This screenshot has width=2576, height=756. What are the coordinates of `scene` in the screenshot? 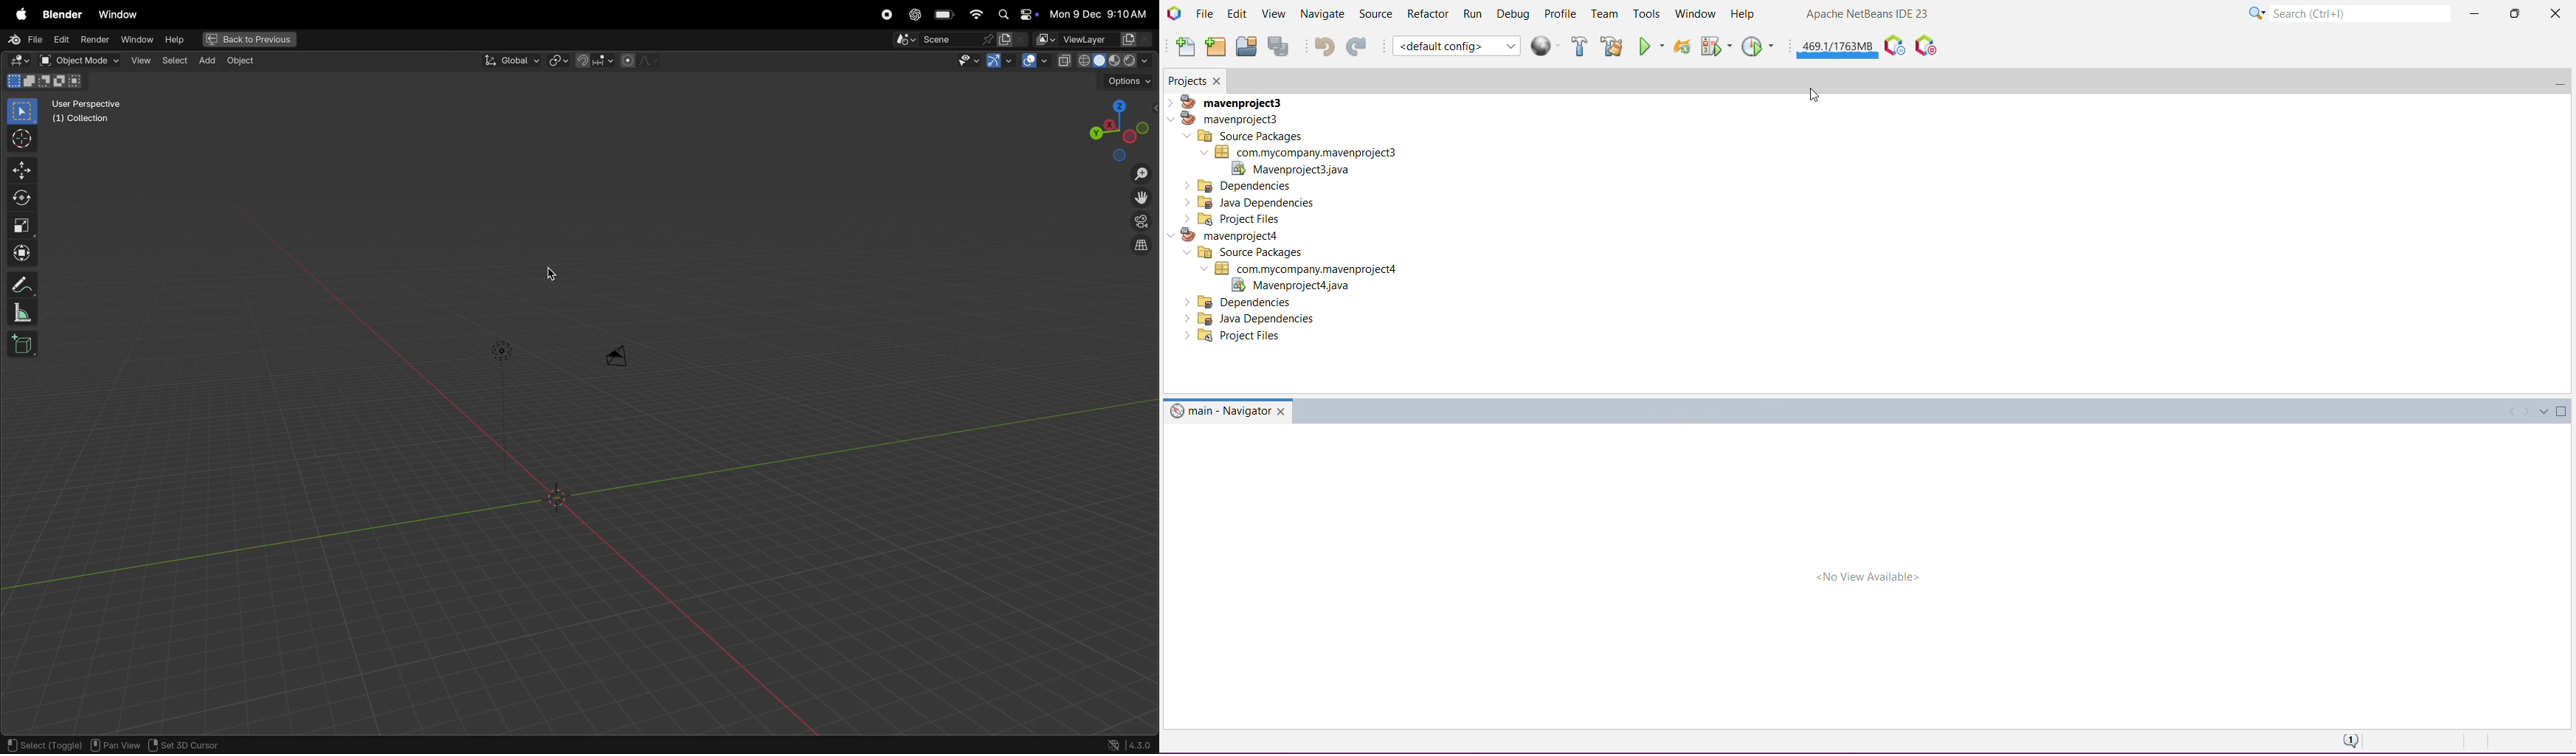 It's located at (945, 39).